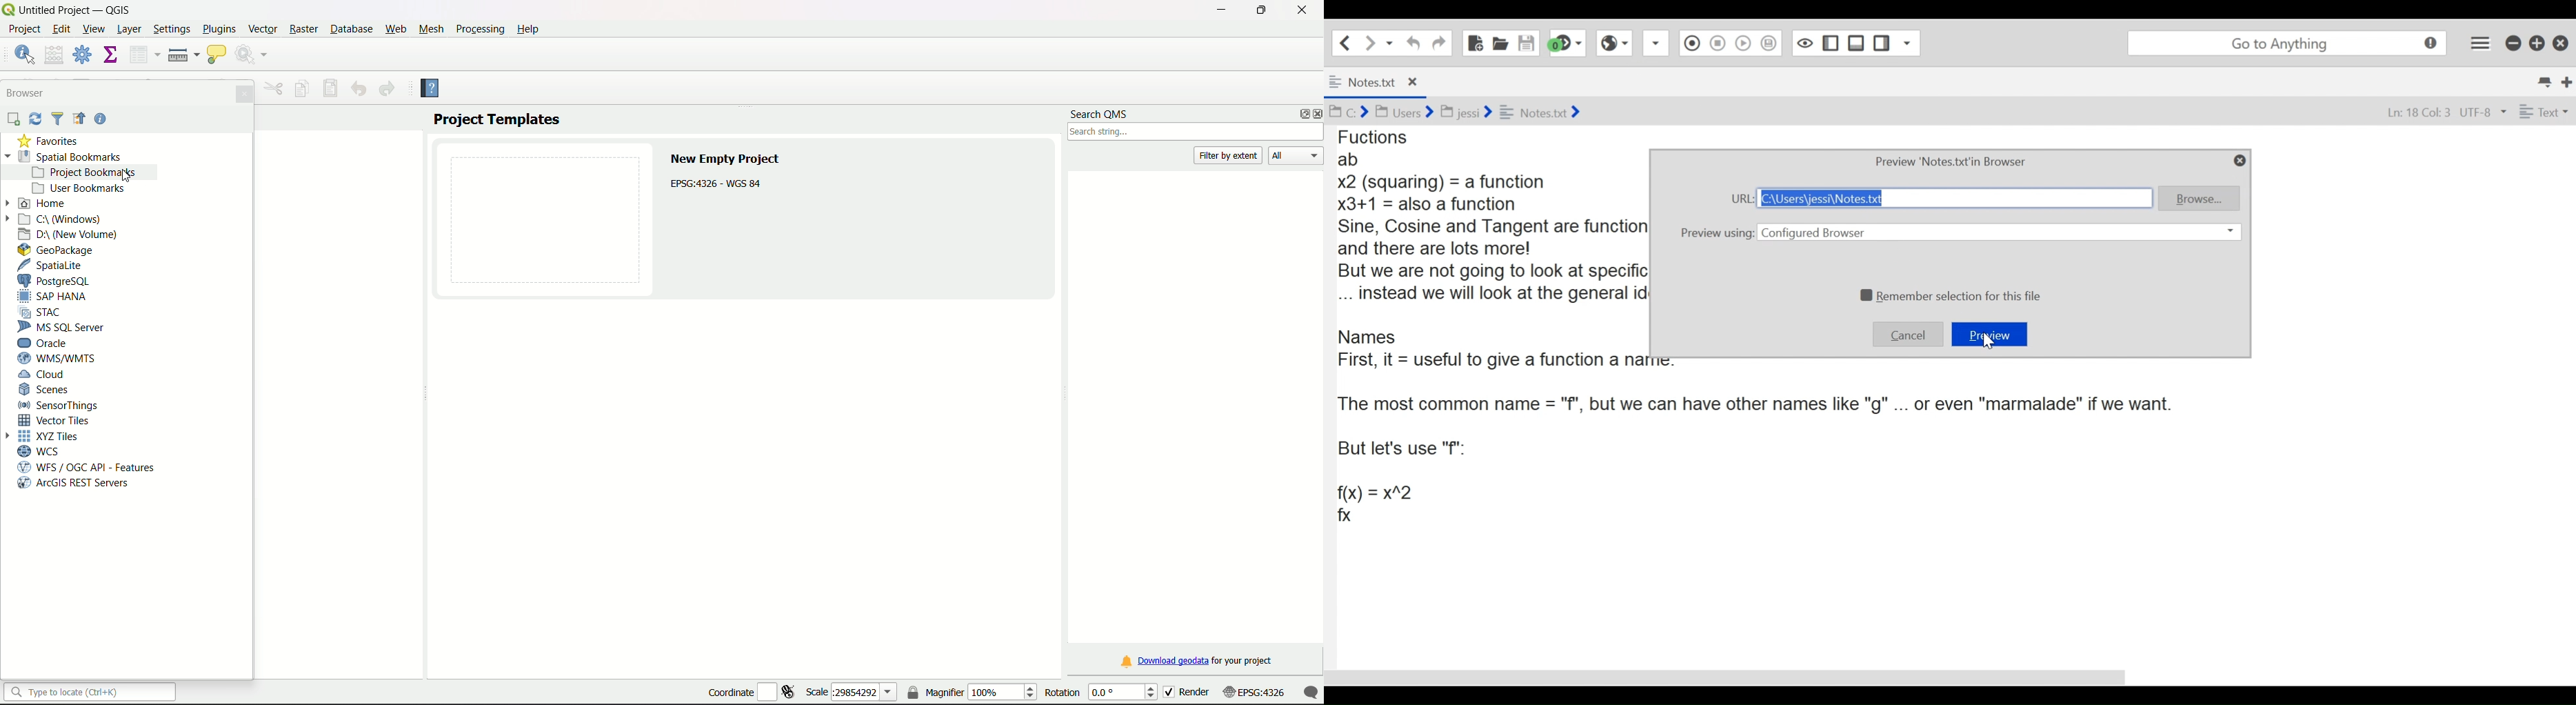  What do you see at coordinates (1769, 42) in the screenshot?
I see `Save Macro to toolbox as Superscript` at bounding box center [1769, 42].